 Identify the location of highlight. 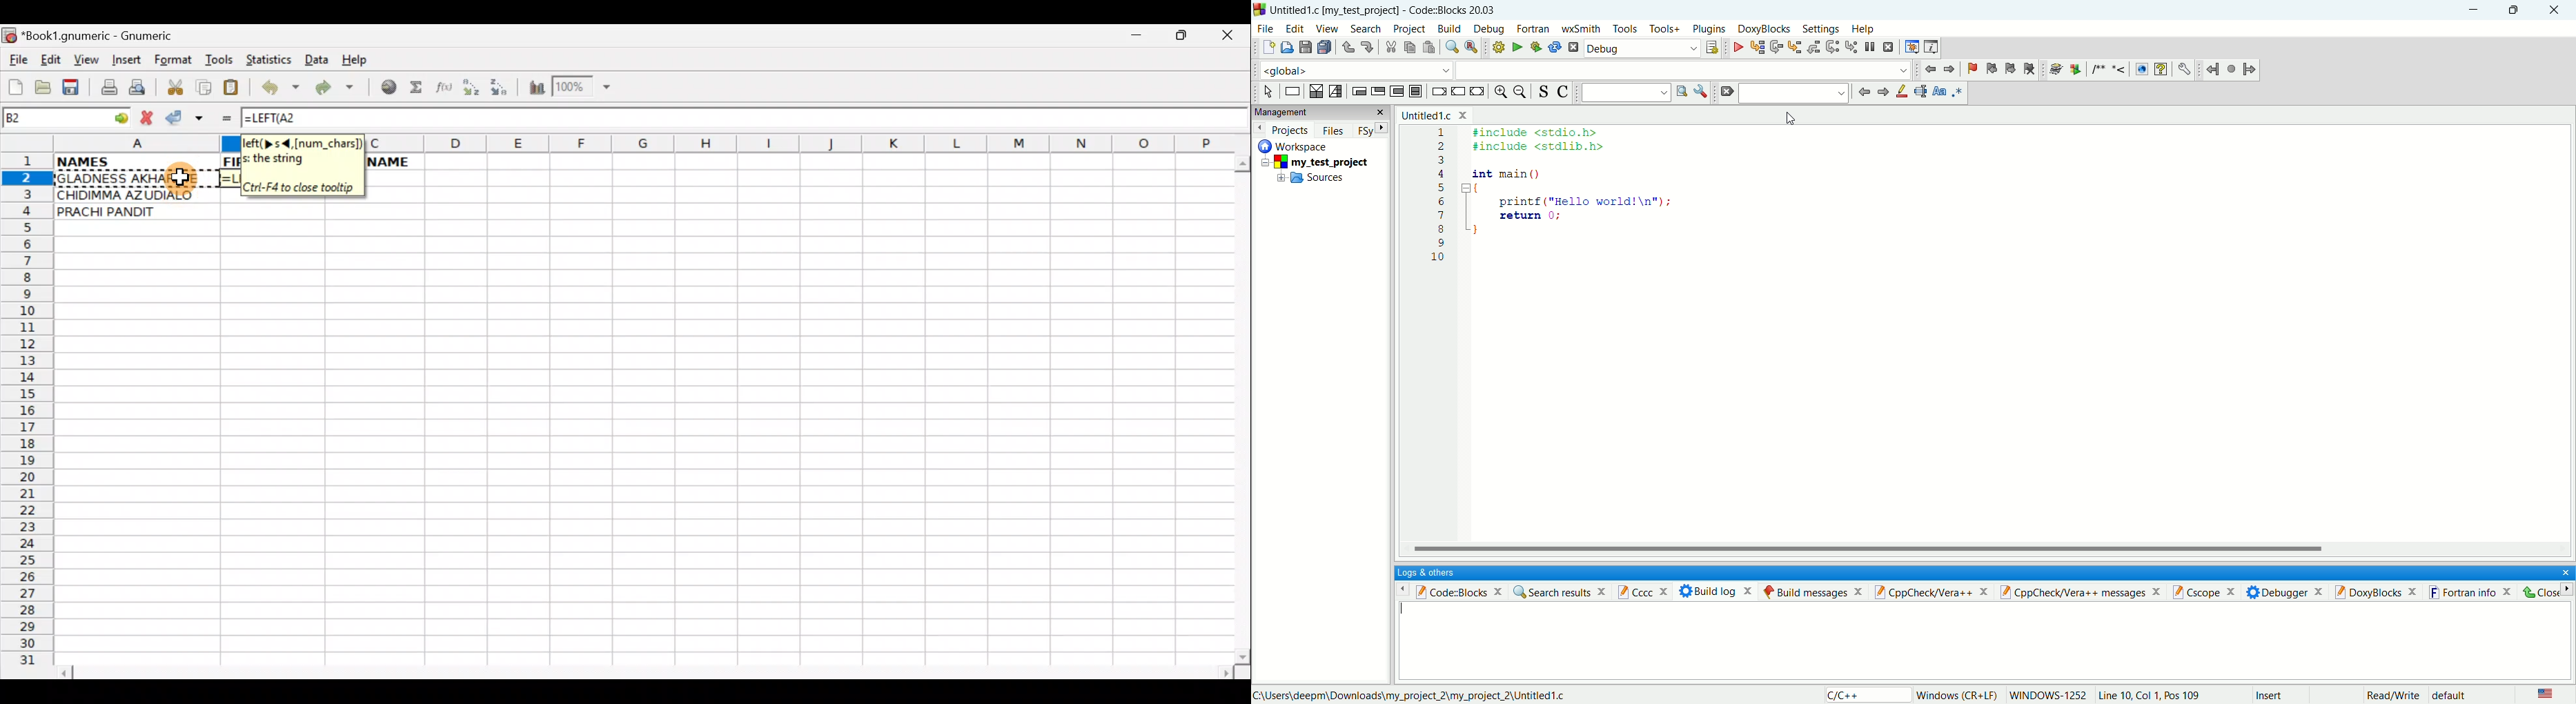
(1902, 92).